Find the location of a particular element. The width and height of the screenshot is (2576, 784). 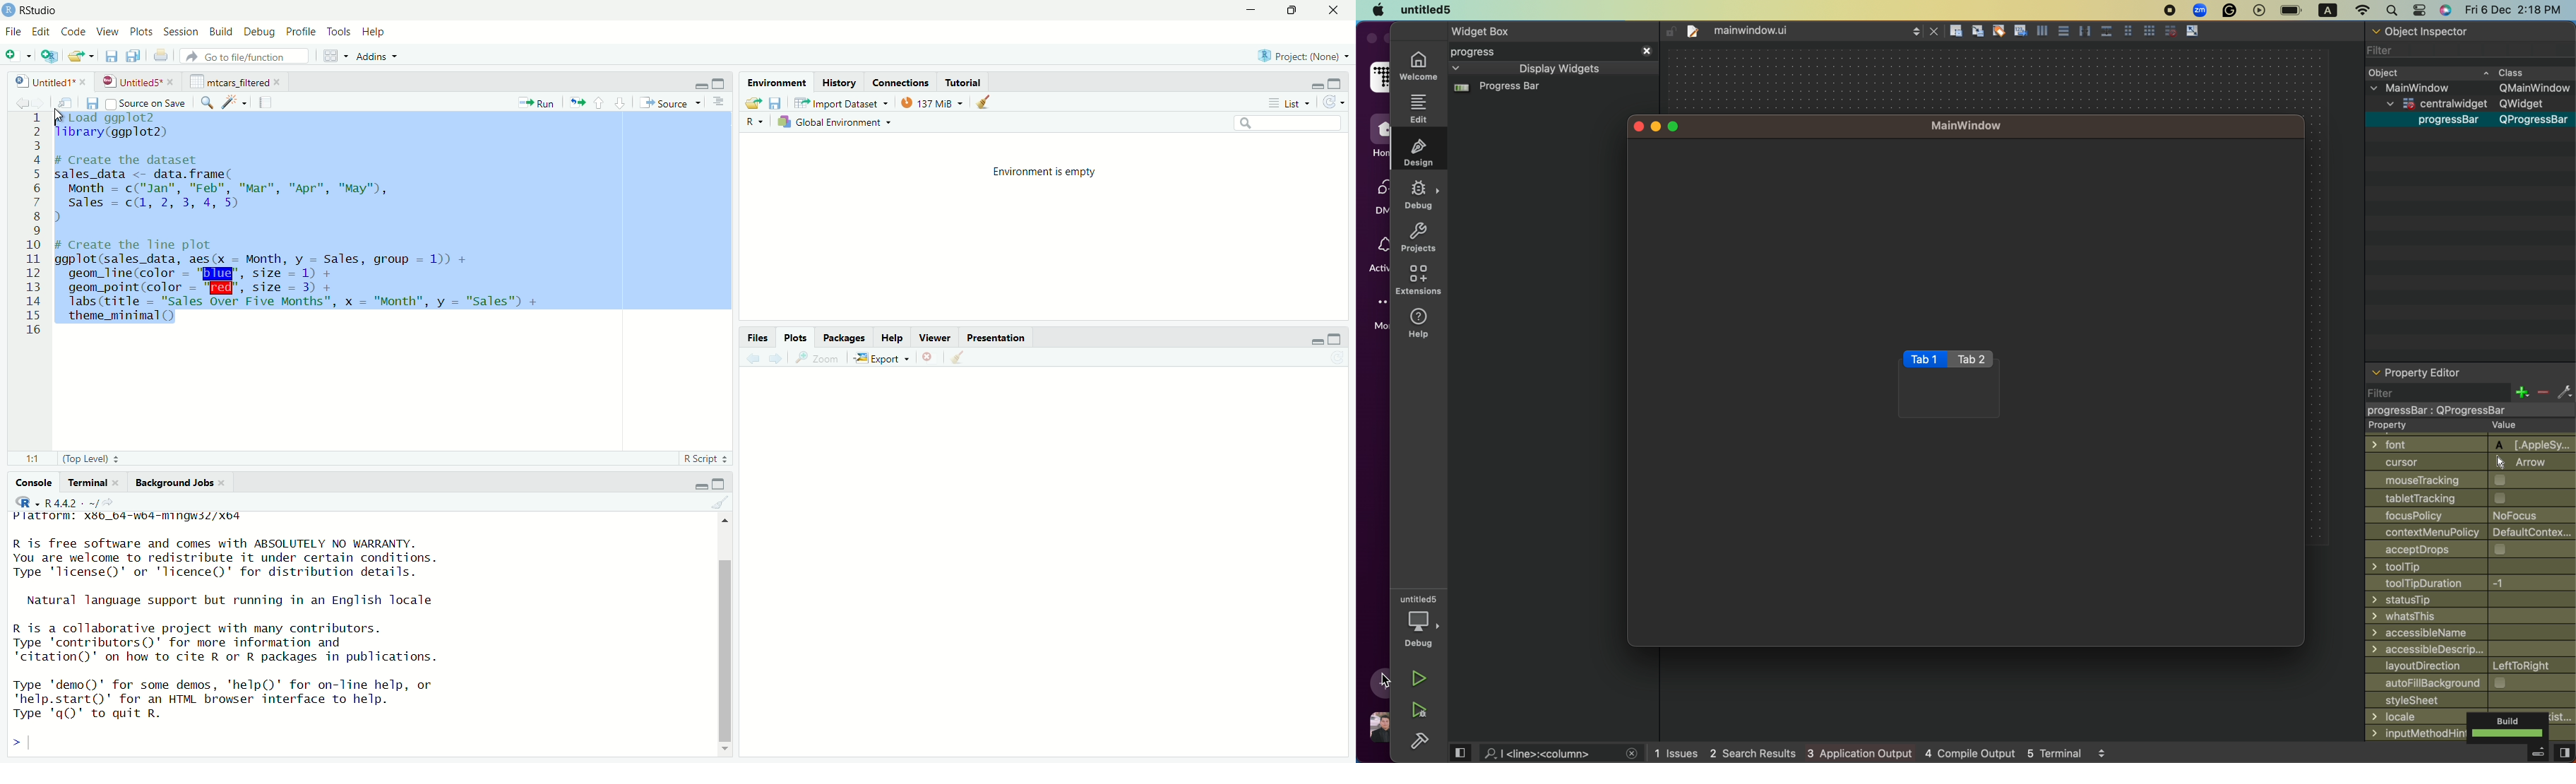

minimize is located at coordinates (1317, 84).